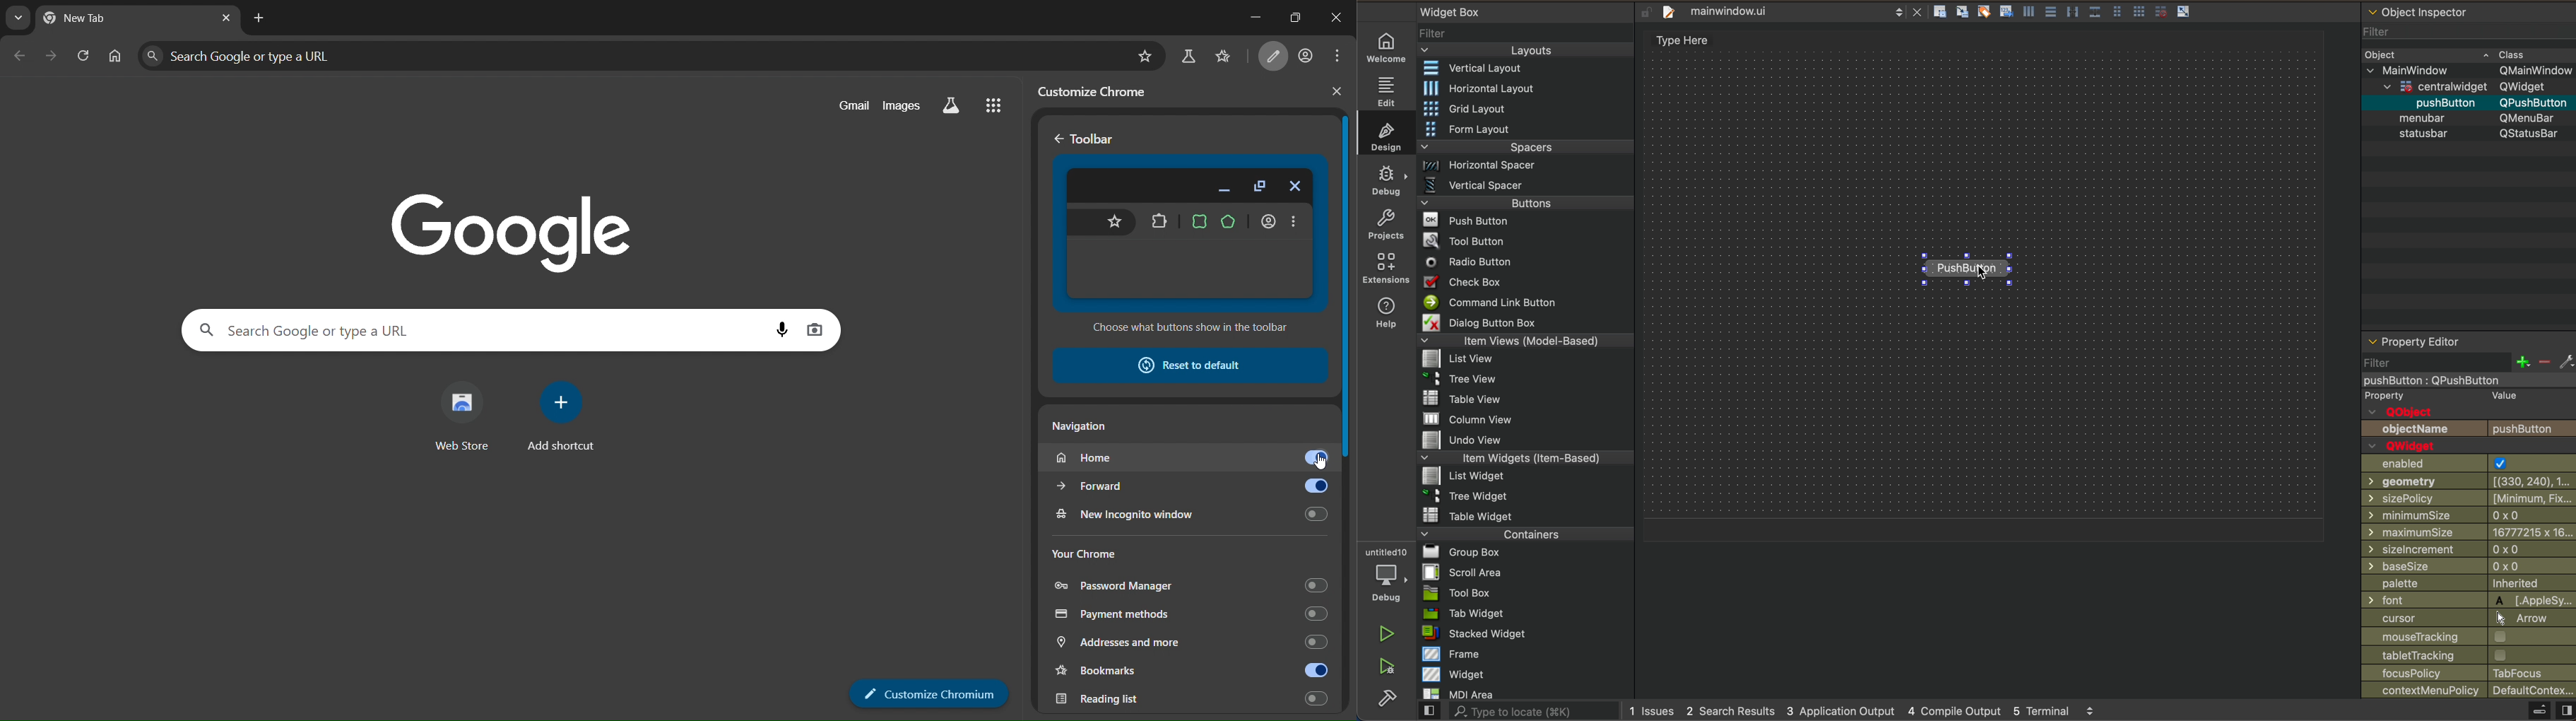  What do you see at coordinates (1523, 516) in the screenshot?
I see `table` at bounding box center [1523, 516].